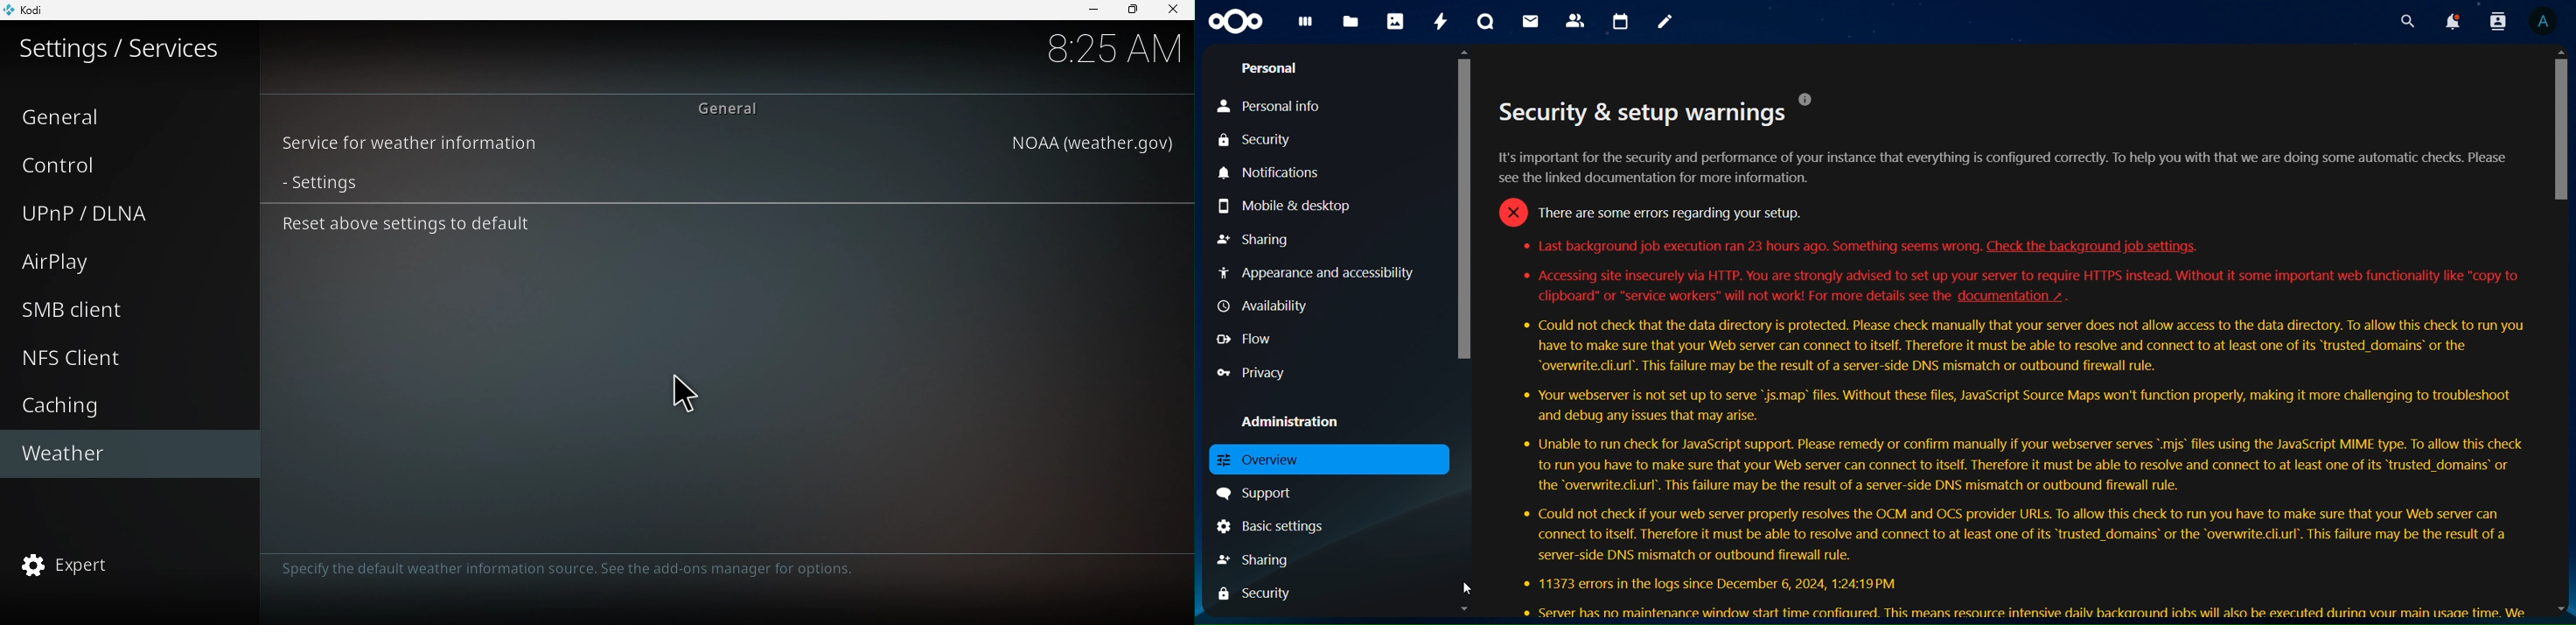 This screenshot has height=644, width=2576. What do you see at coordinates (1665, 21) in the screenshot?
I see `notes` at bounding box center [1665, 21].